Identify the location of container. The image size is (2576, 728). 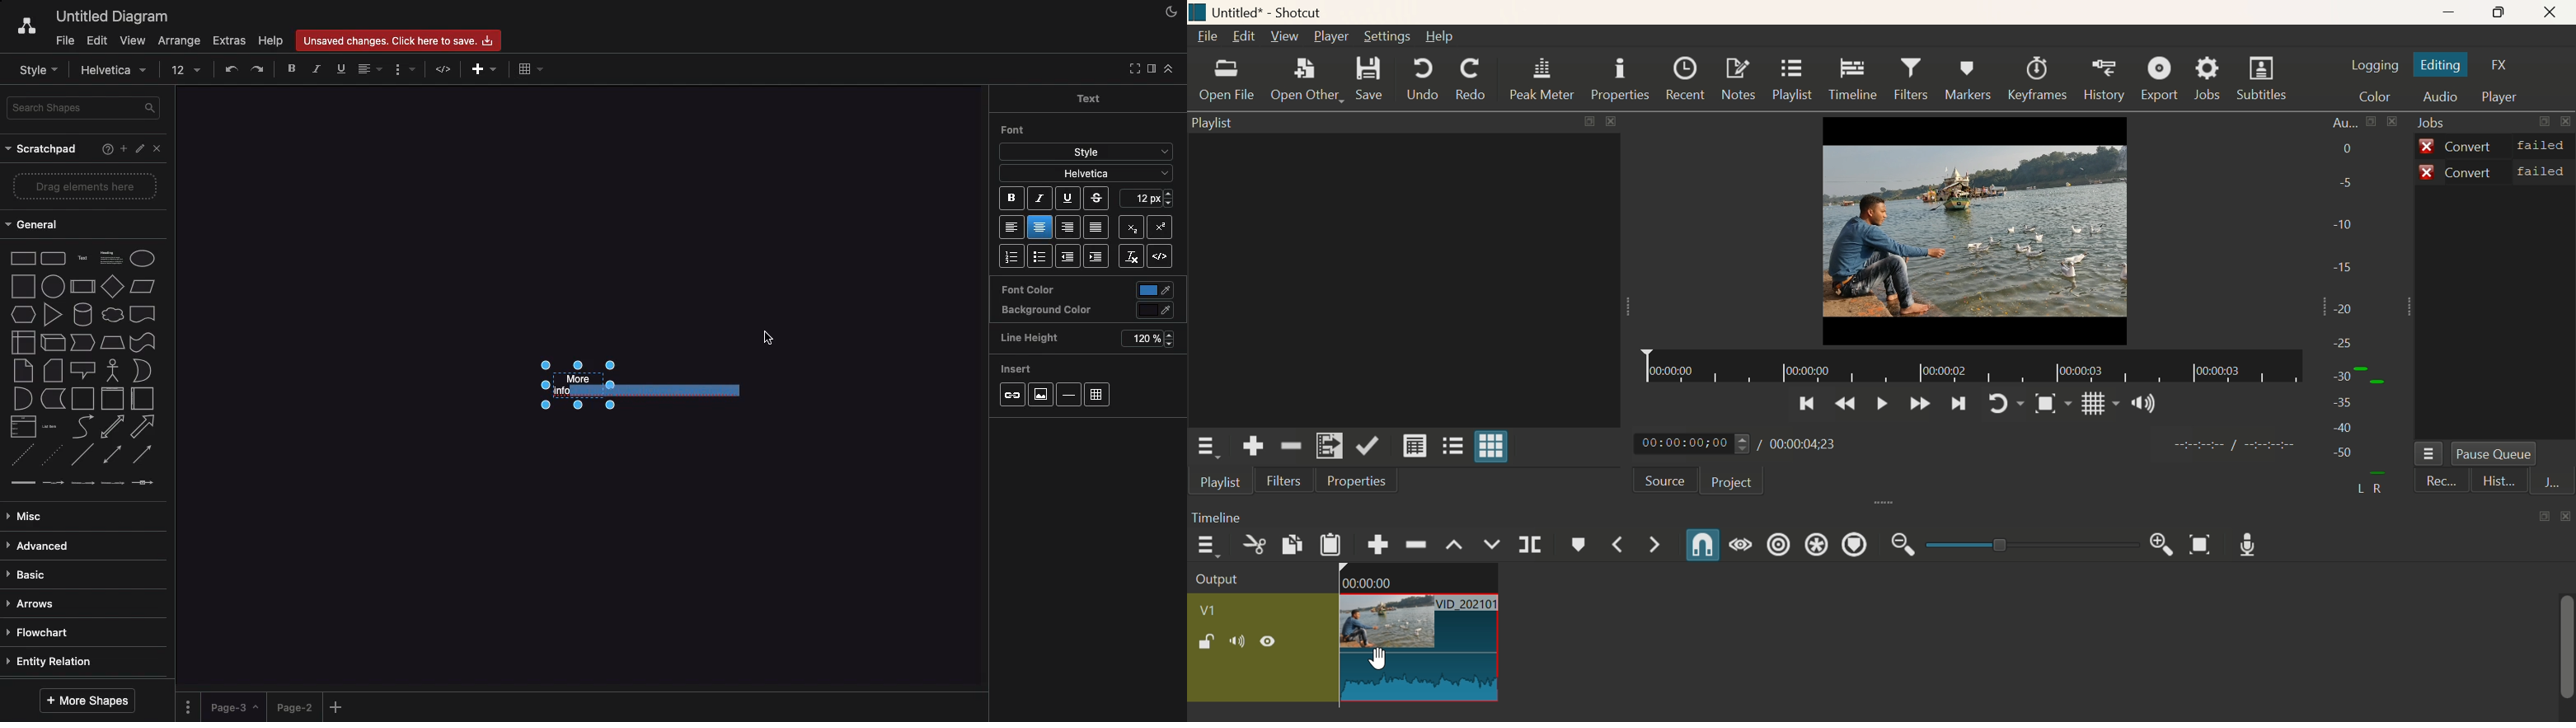
(82, 399).